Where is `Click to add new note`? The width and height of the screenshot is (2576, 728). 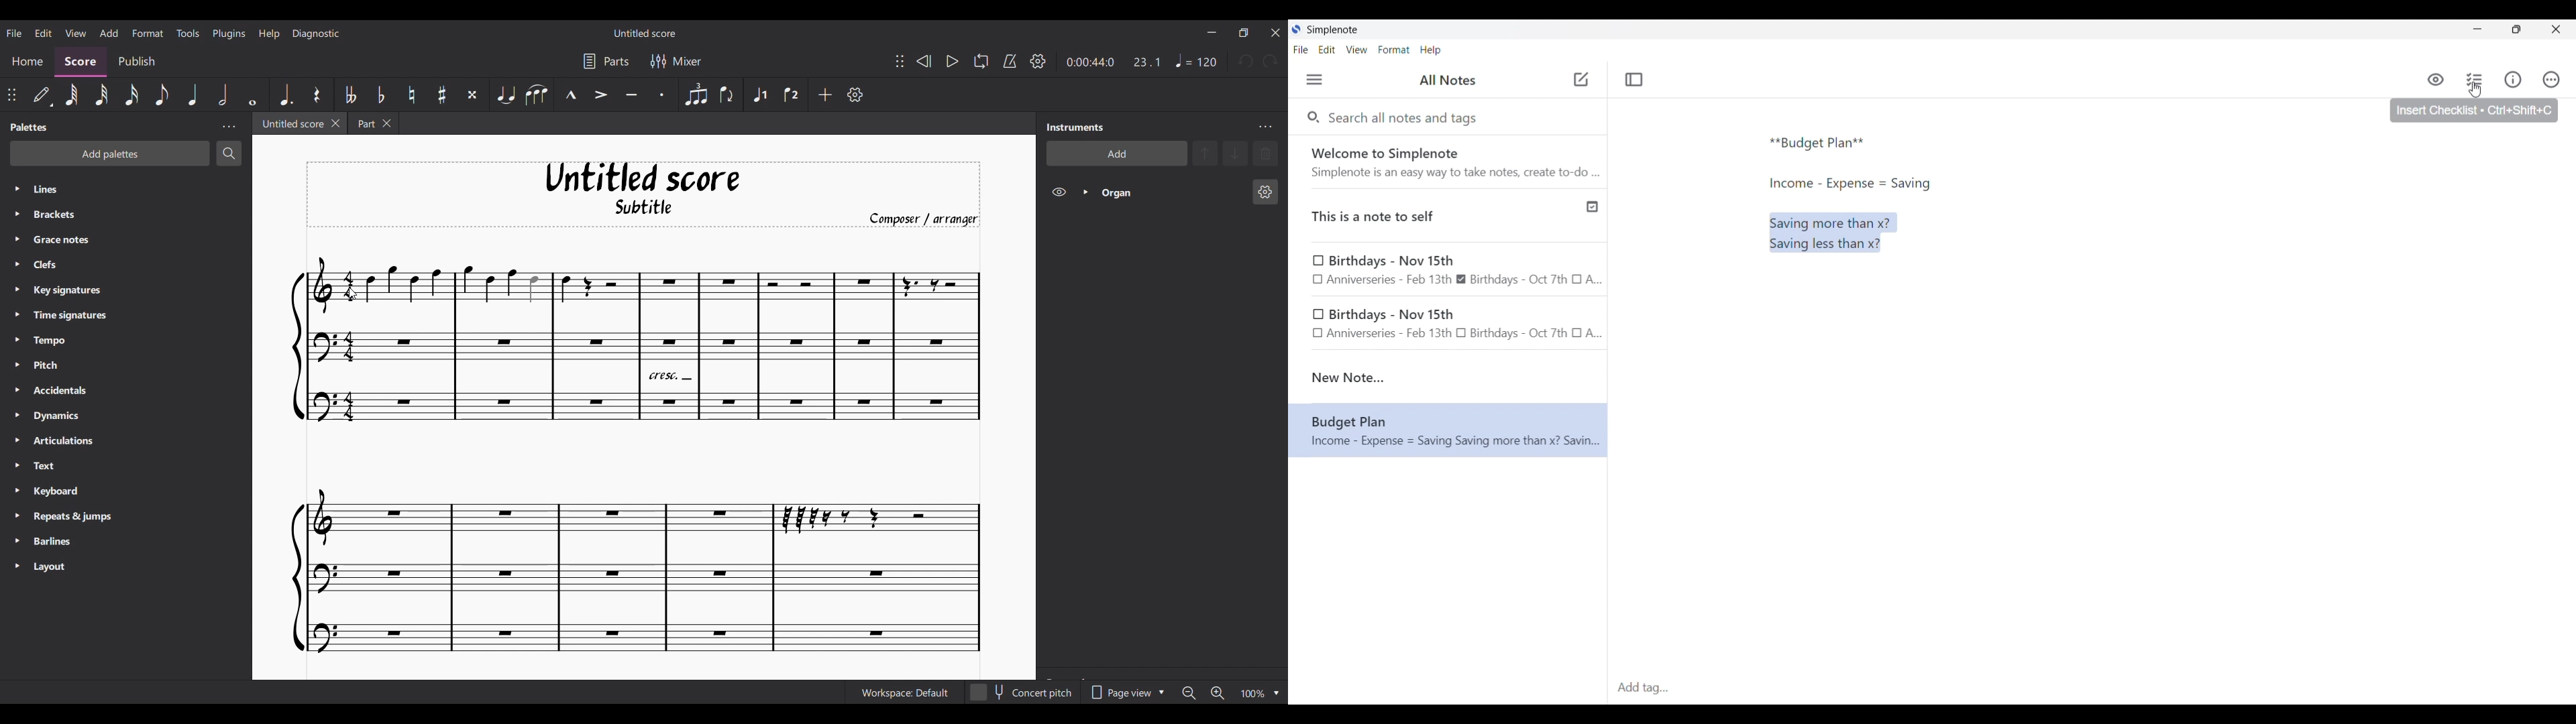
Click to add new note is located at coordinates (1581, 79).